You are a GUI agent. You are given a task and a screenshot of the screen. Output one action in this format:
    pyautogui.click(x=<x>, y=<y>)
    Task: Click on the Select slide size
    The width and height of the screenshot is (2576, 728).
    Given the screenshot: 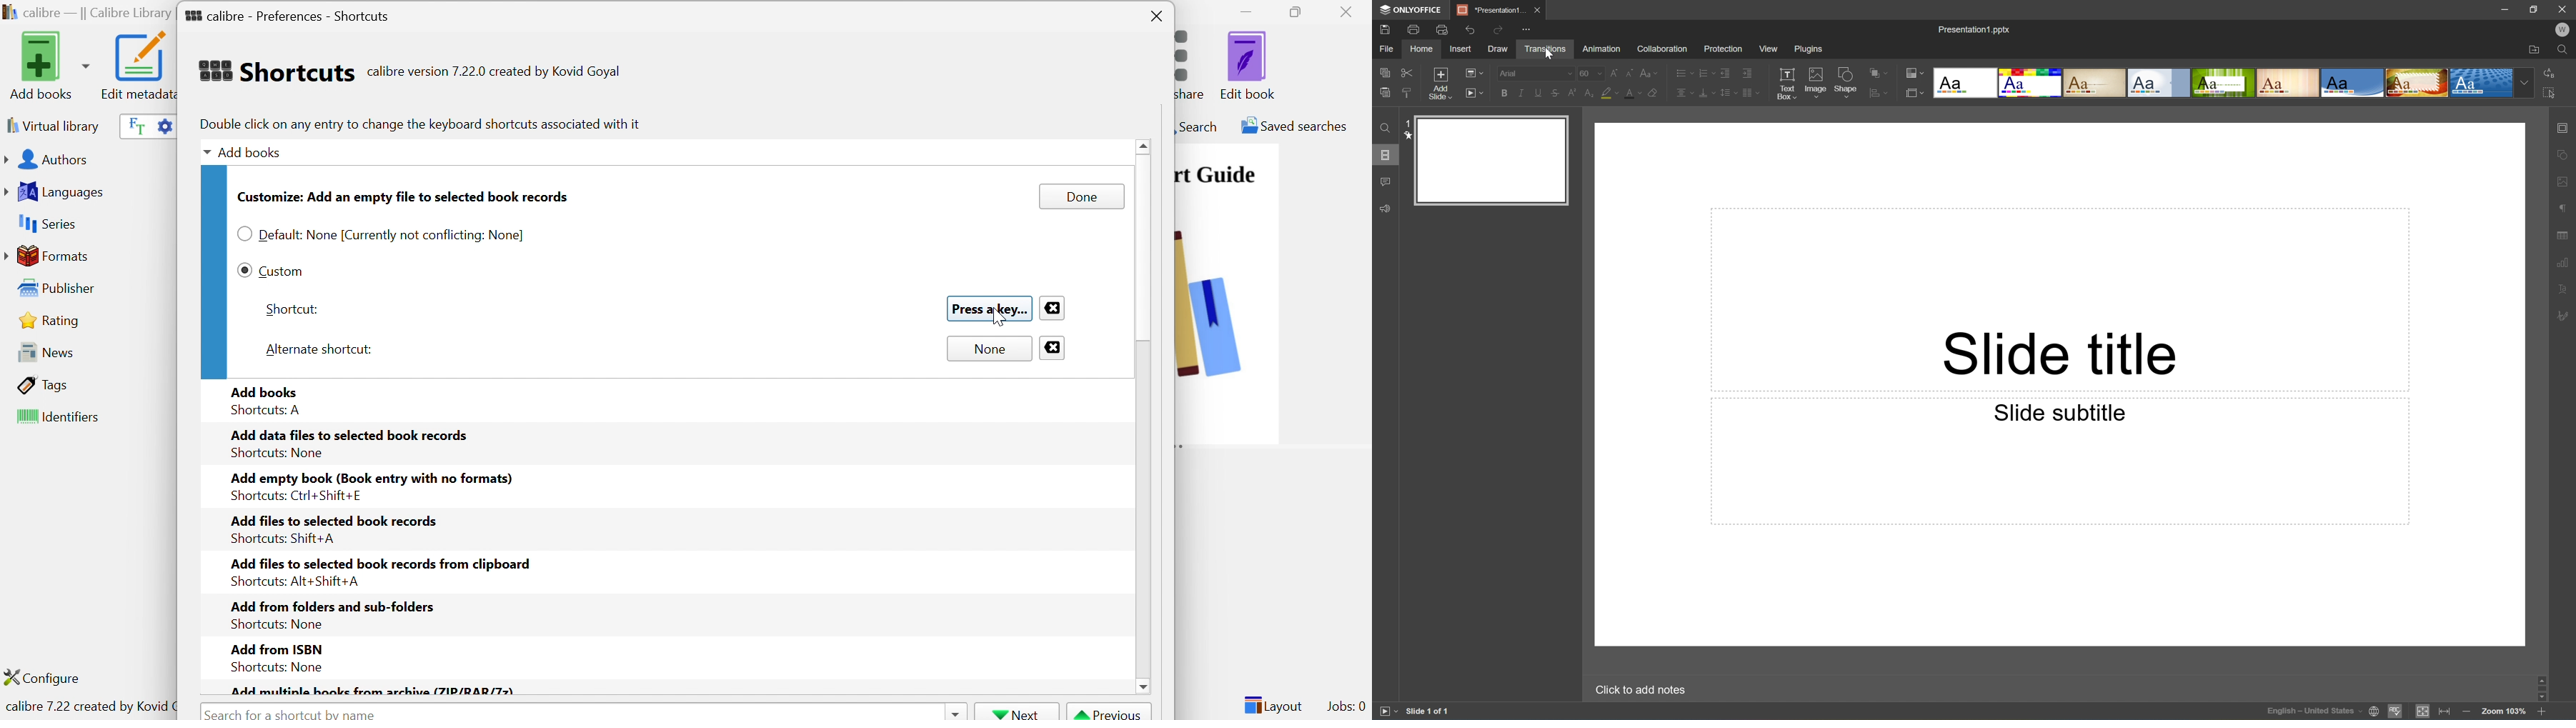 What is the action you would take?
    pyautogui.click(x=1918, y=92)
    